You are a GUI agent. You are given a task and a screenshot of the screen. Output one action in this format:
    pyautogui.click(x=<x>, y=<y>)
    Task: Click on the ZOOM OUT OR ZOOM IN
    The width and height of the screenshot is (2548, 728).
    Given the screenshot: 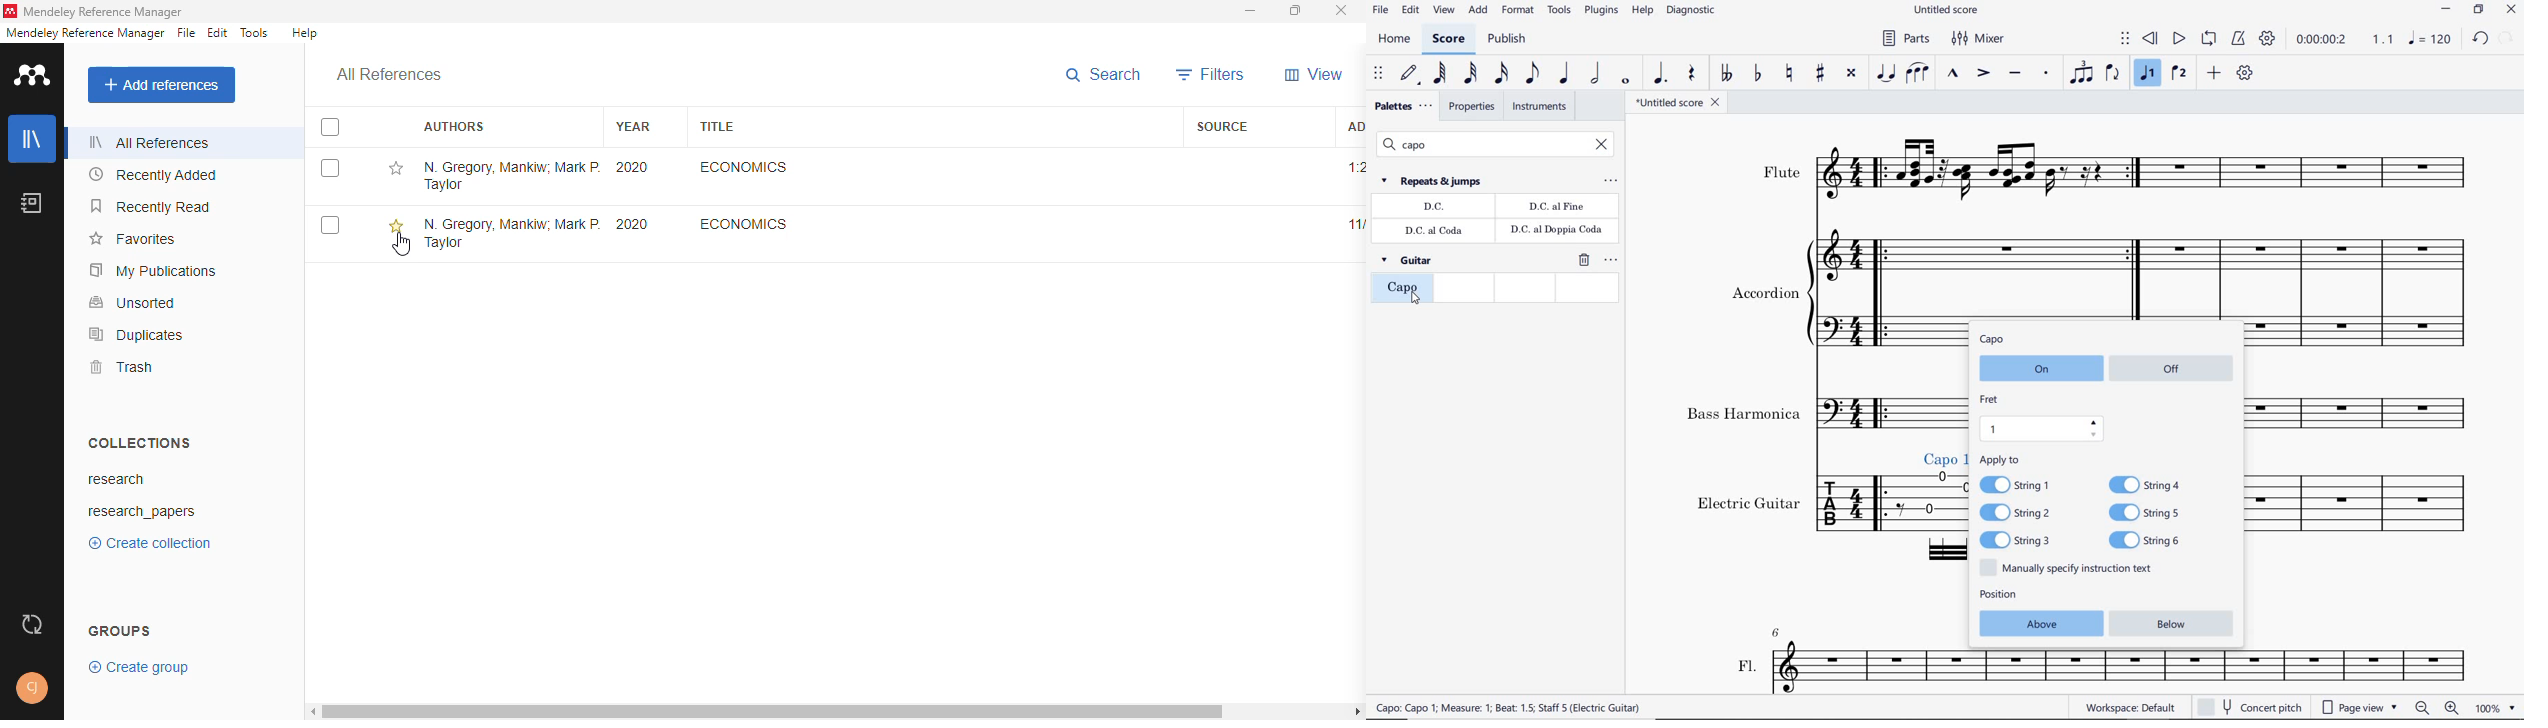 What is the action you would take?
    pyautogui.click(x=2437, y=707)
    